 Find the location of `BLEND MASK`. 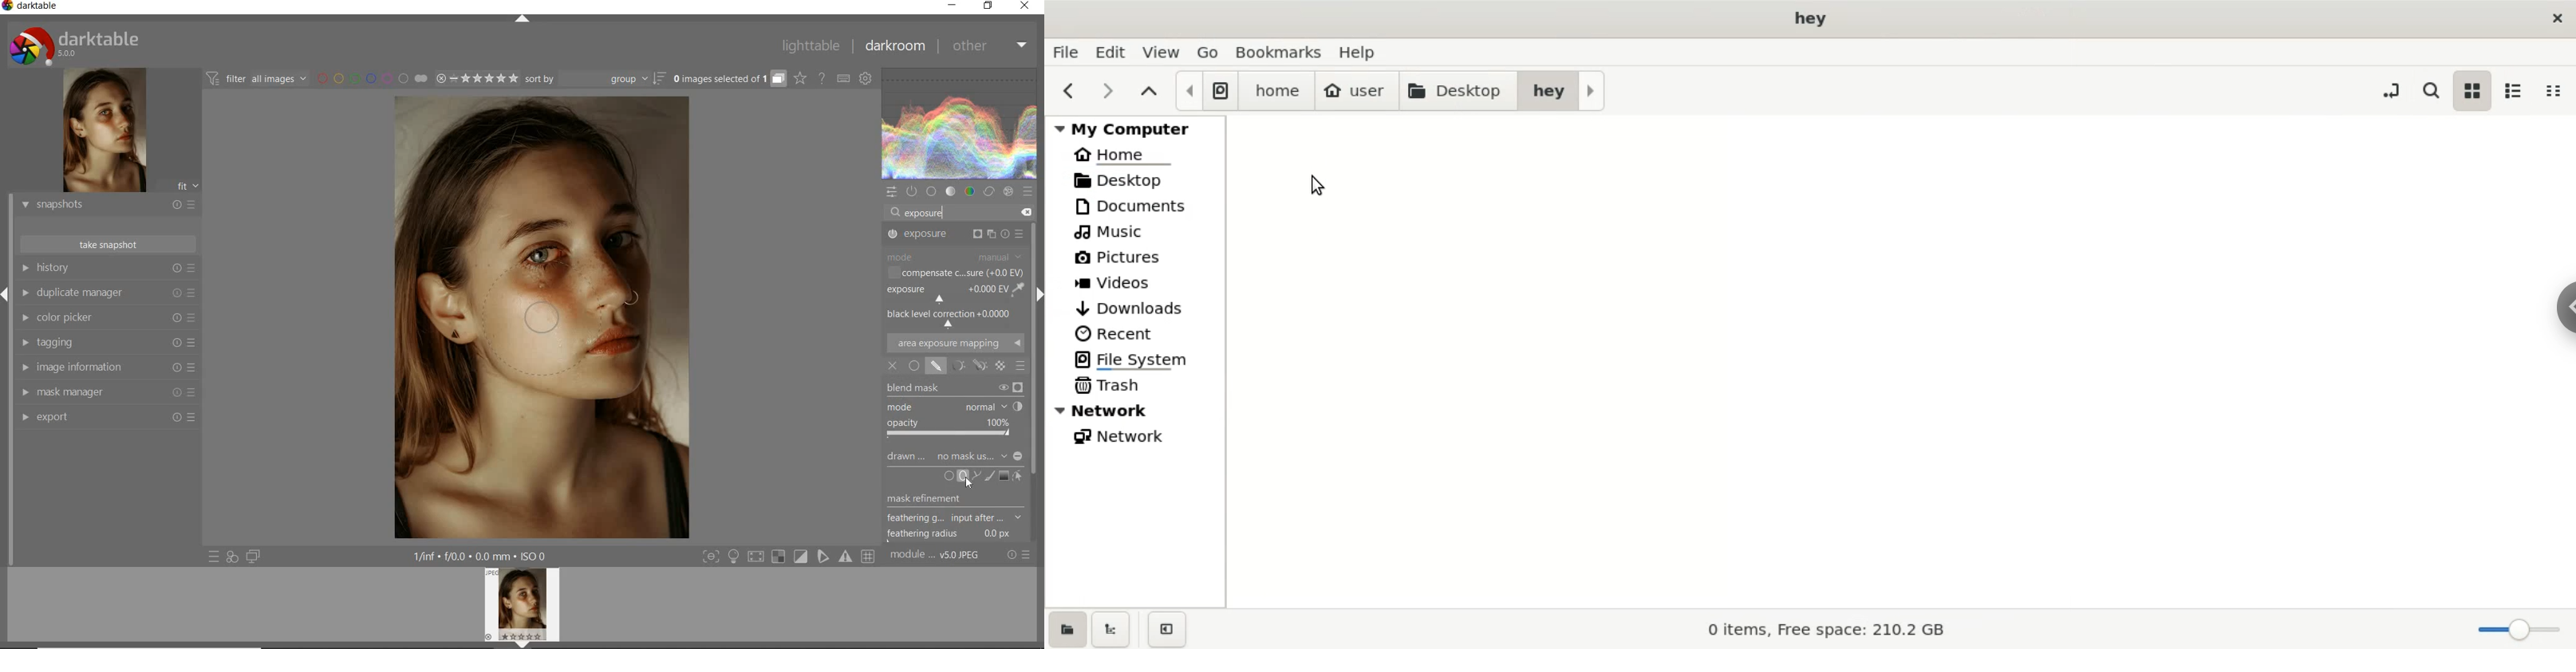

BLEND MASK is located at coordinates (955, 388).